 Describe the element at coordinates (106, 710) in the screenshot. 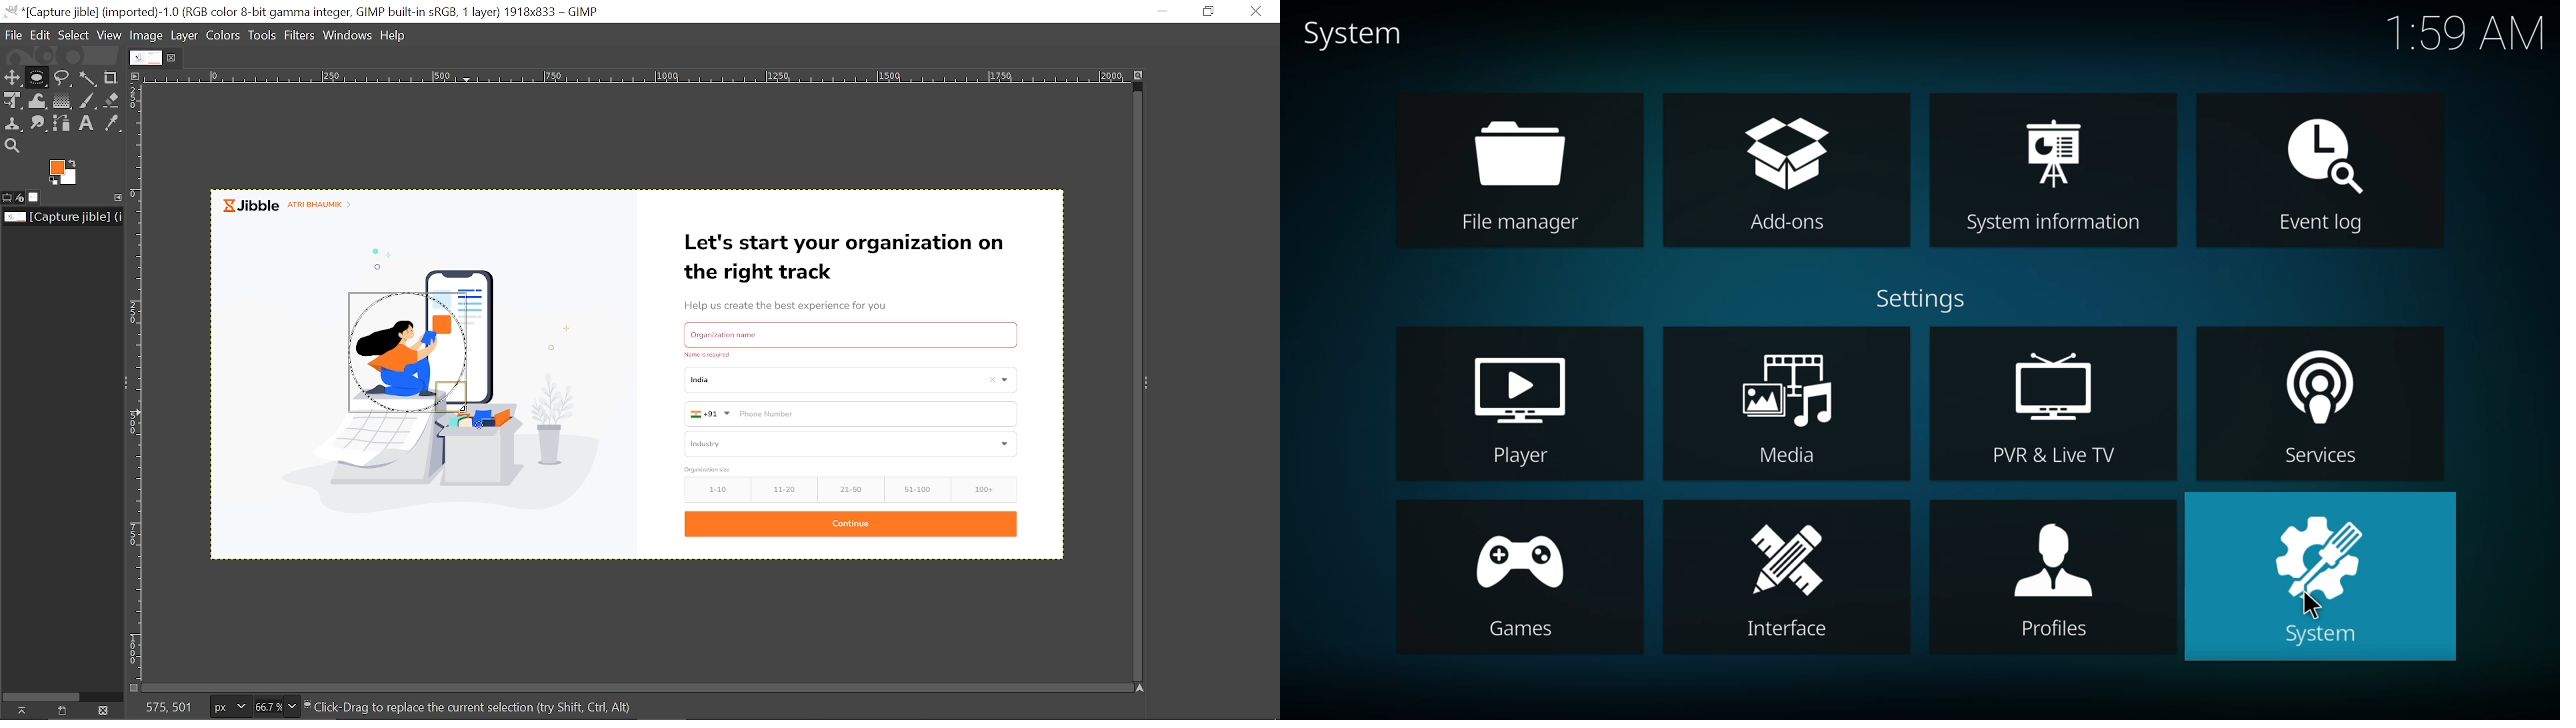

I see `Delete this image` at that location.